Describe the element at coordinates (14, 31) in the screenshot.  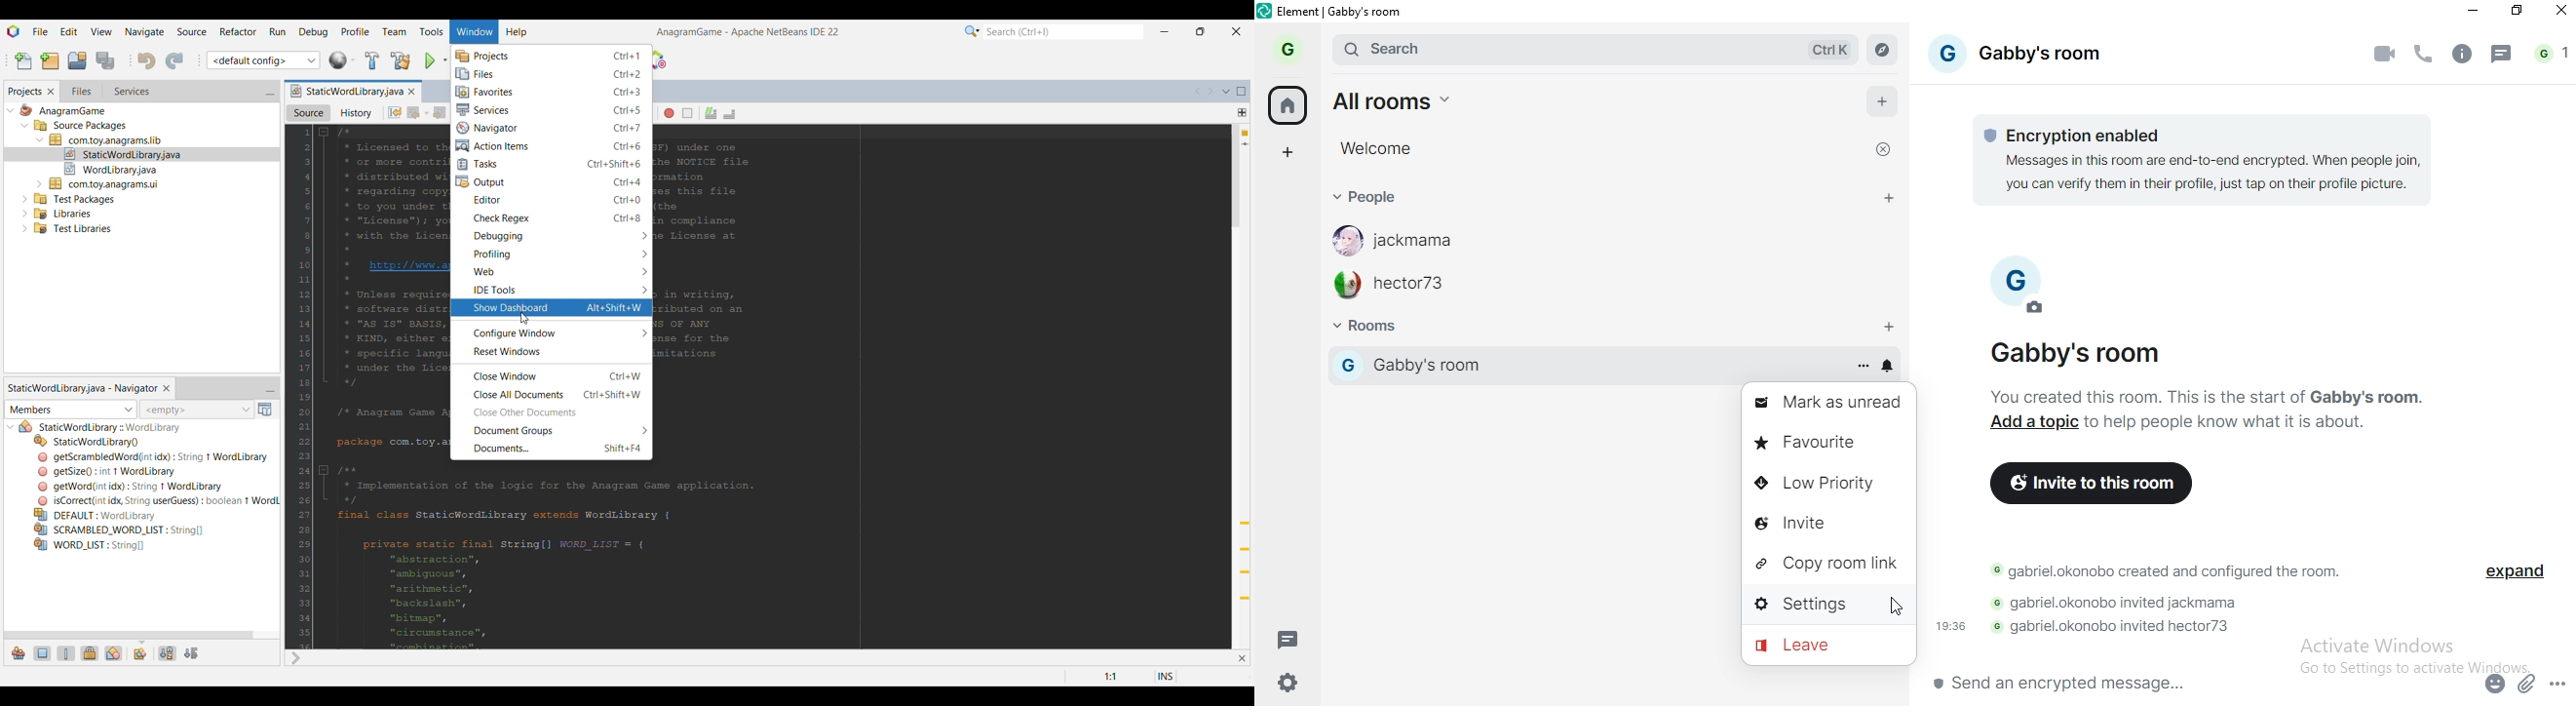
I see `Software logo` at that location.